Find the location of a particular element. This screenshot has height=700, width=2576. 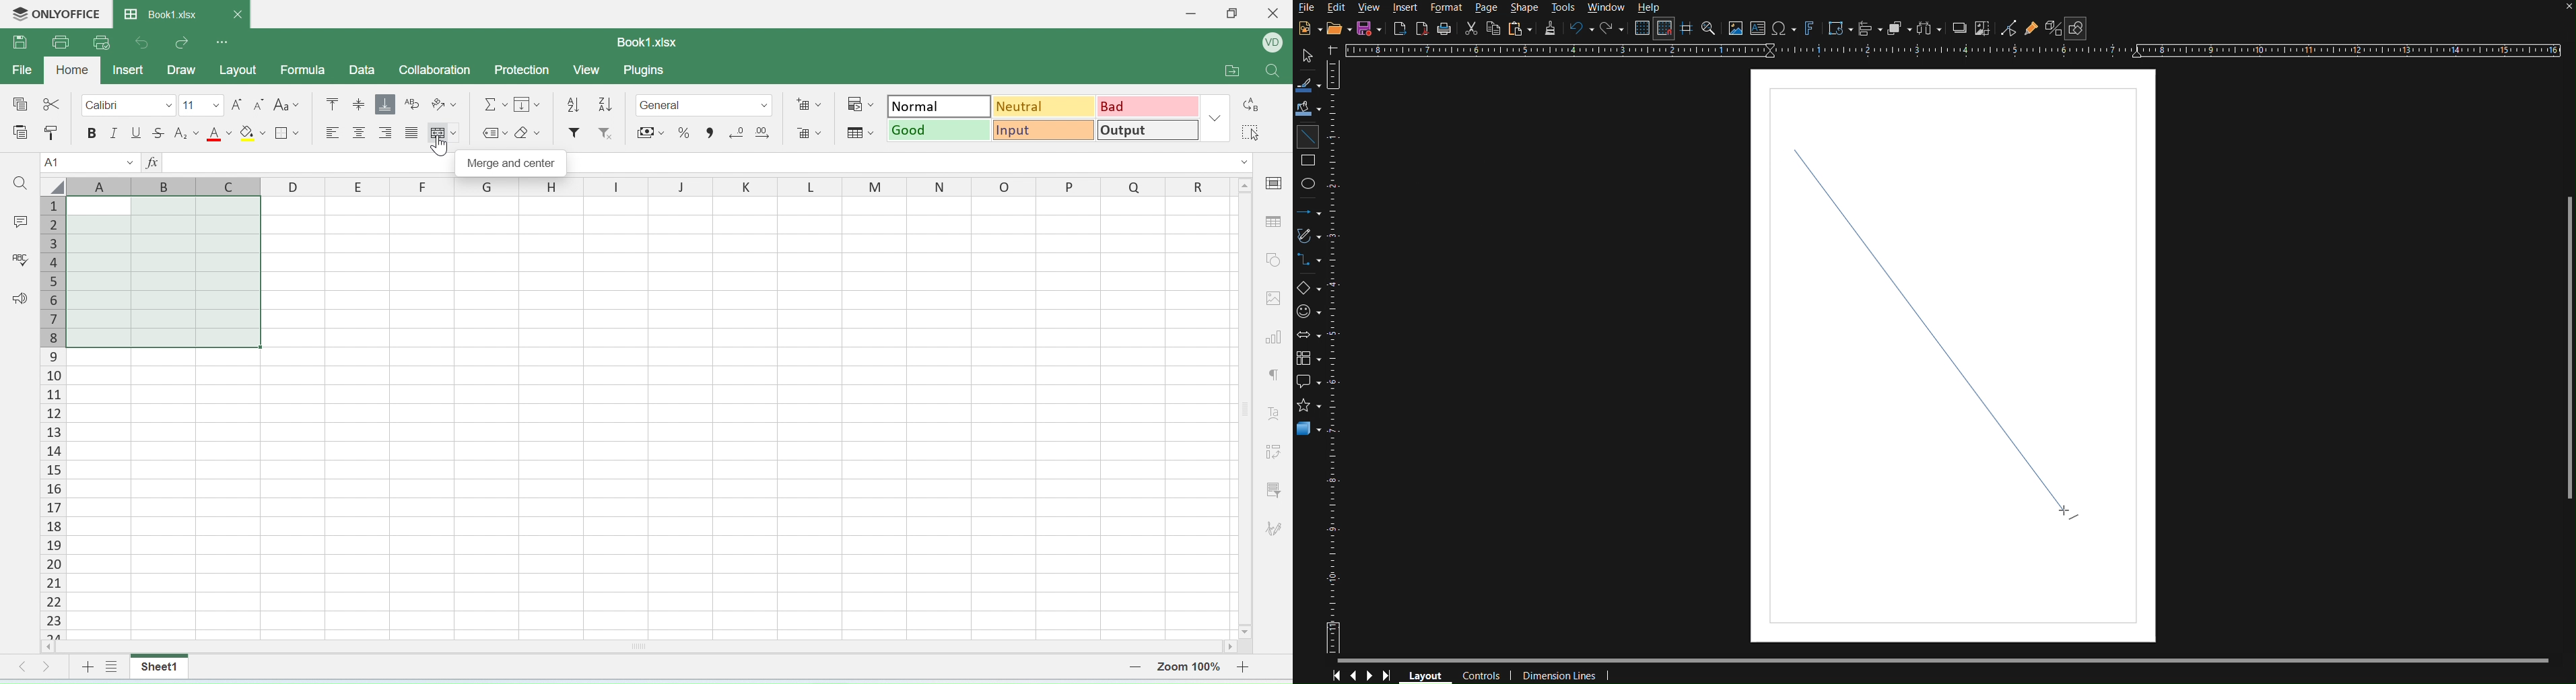

Shape is located at coordinates (1526, 8).